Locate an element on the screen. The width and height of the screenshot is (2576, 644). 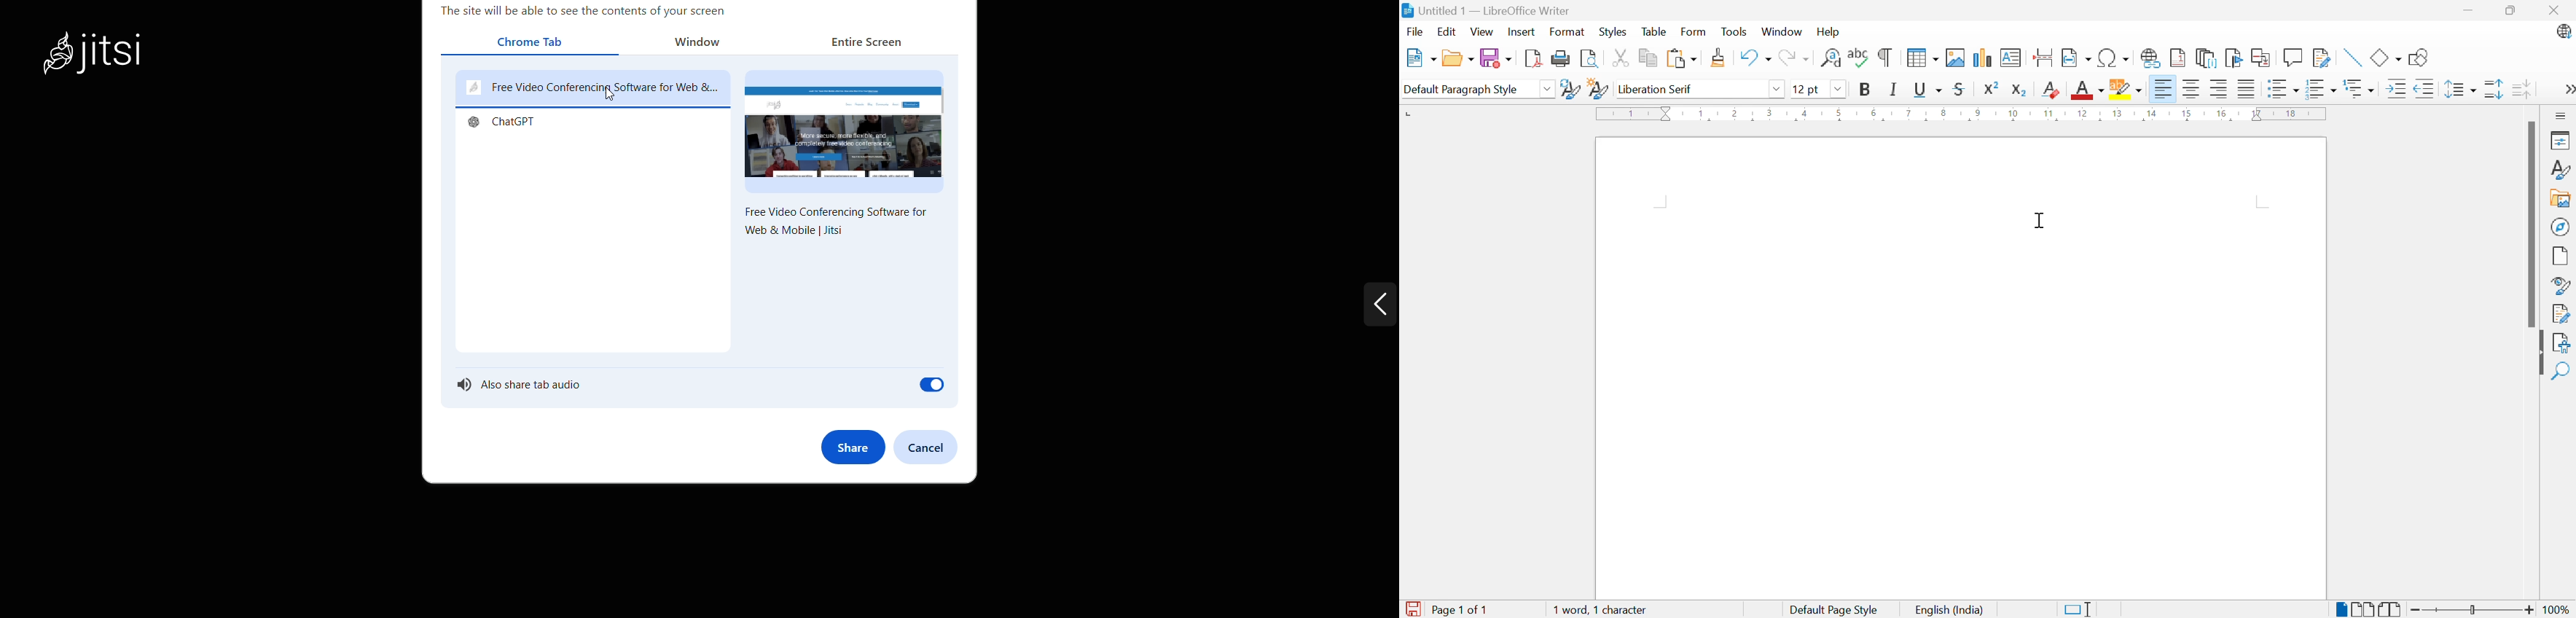
12 pt is located at coordinates (1805, 88).